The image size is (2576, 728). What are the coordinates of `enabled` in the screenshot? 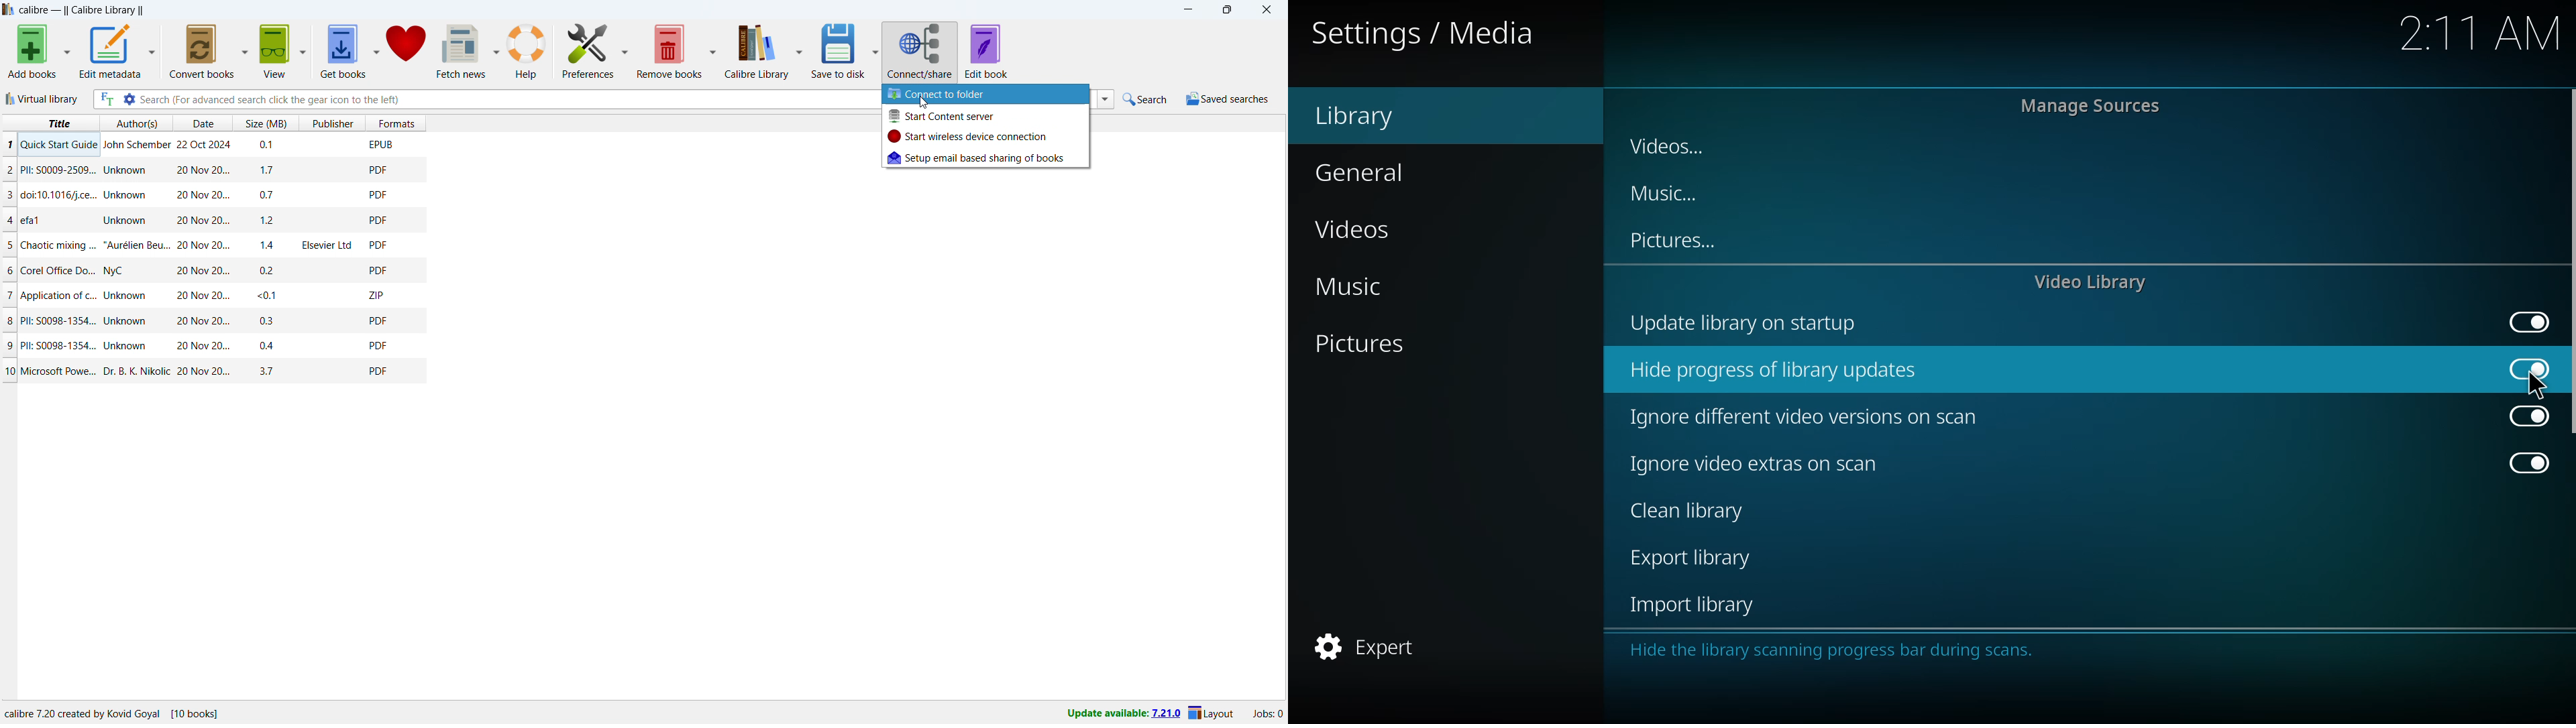 It's located at (2526, 416).